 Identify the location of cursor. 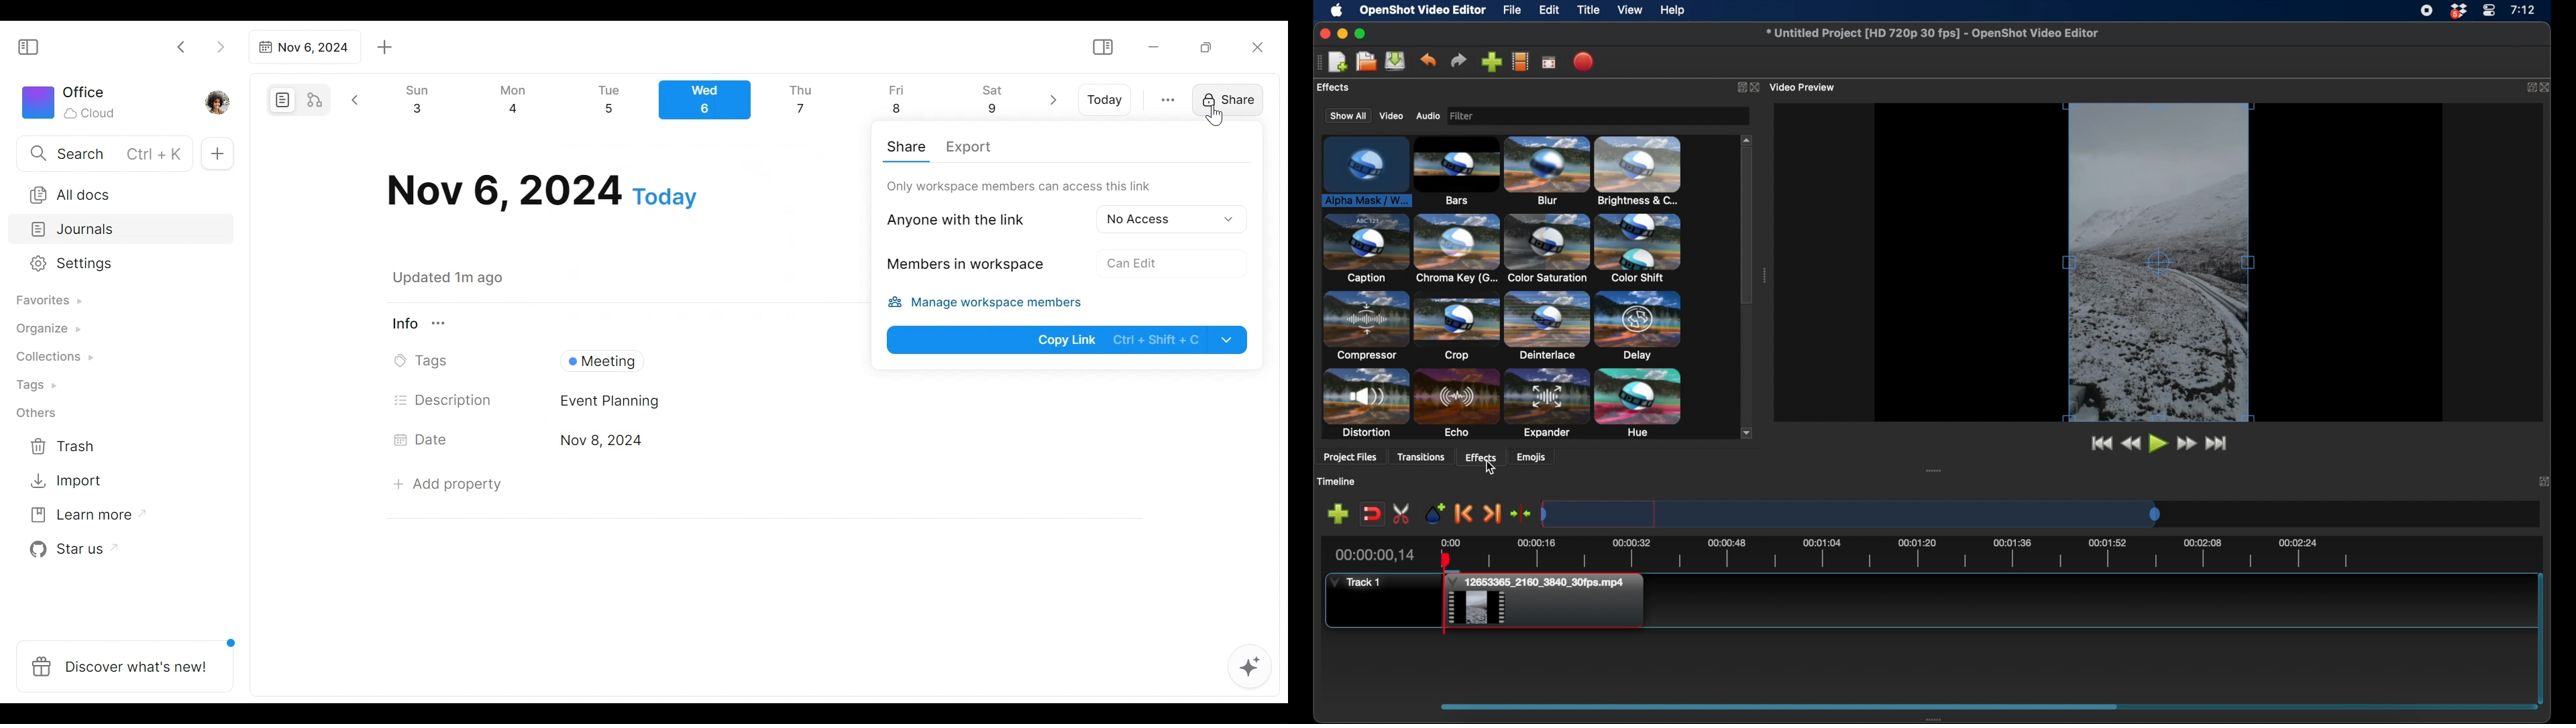
(1217, 115).